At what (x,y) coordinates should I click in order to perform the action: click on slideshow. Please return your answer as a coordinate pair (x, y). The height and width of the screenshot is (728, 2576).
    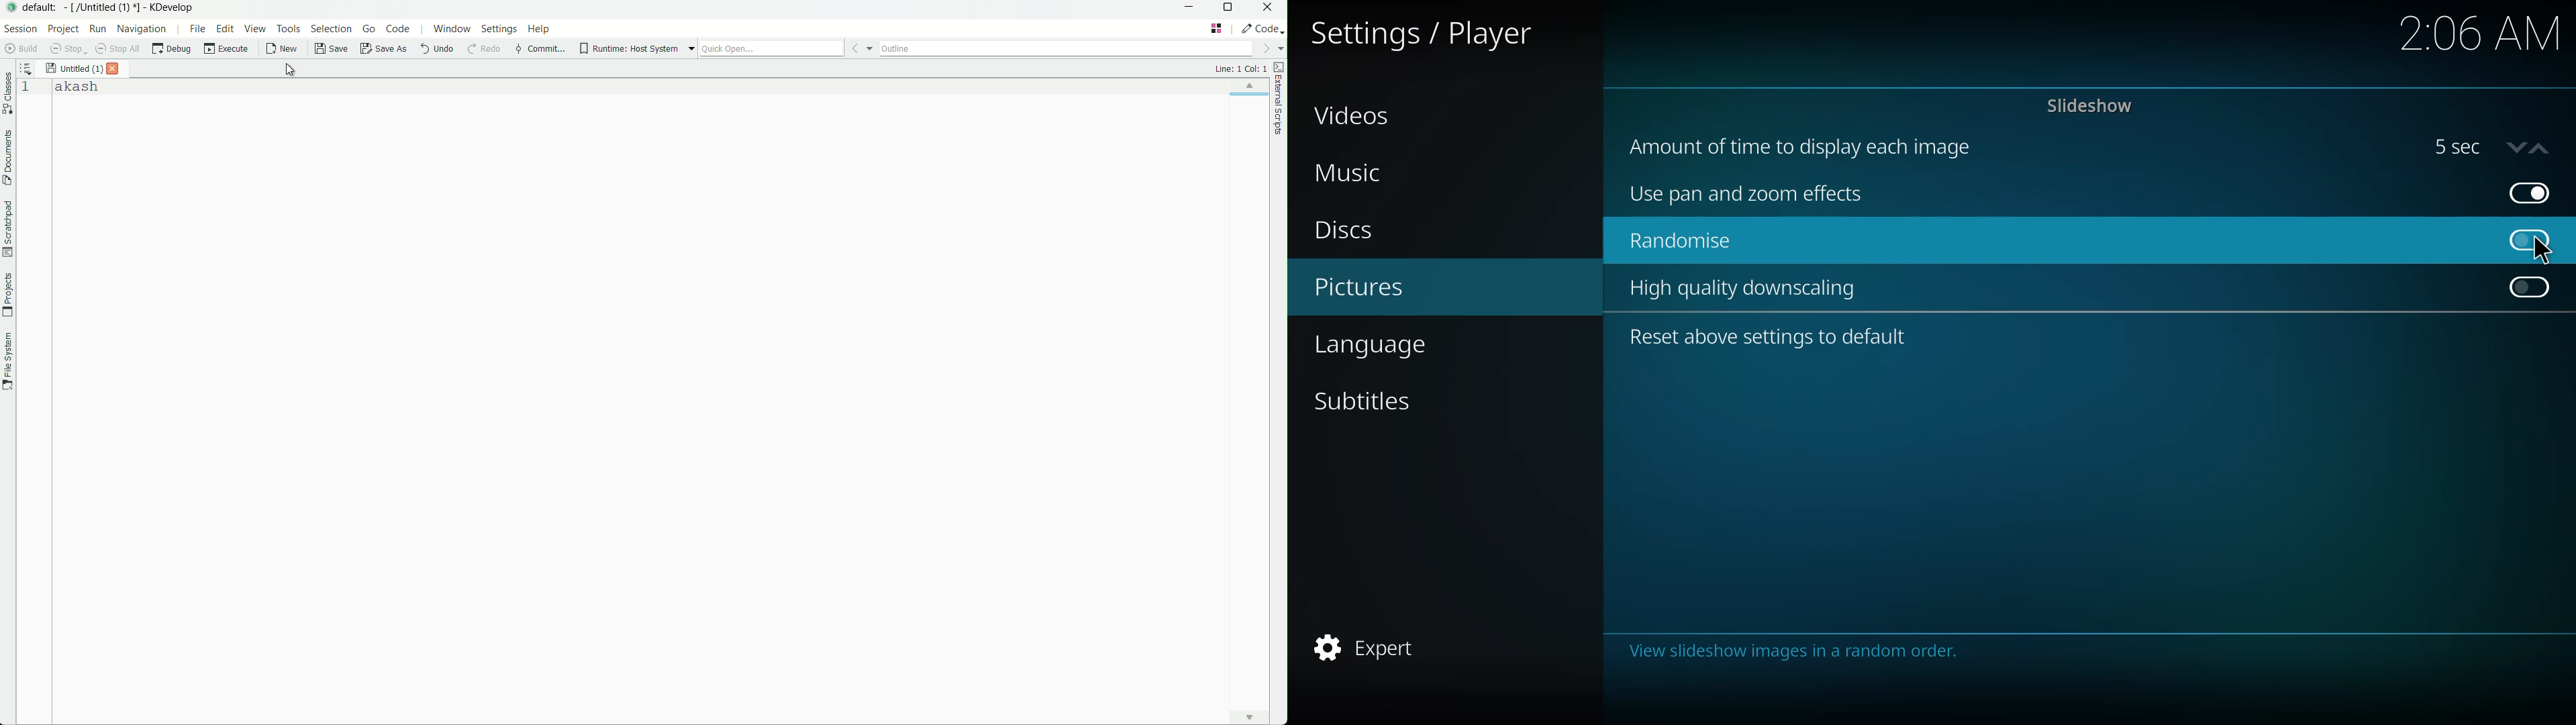
    Looking at the image, I should click on (2090, 105).